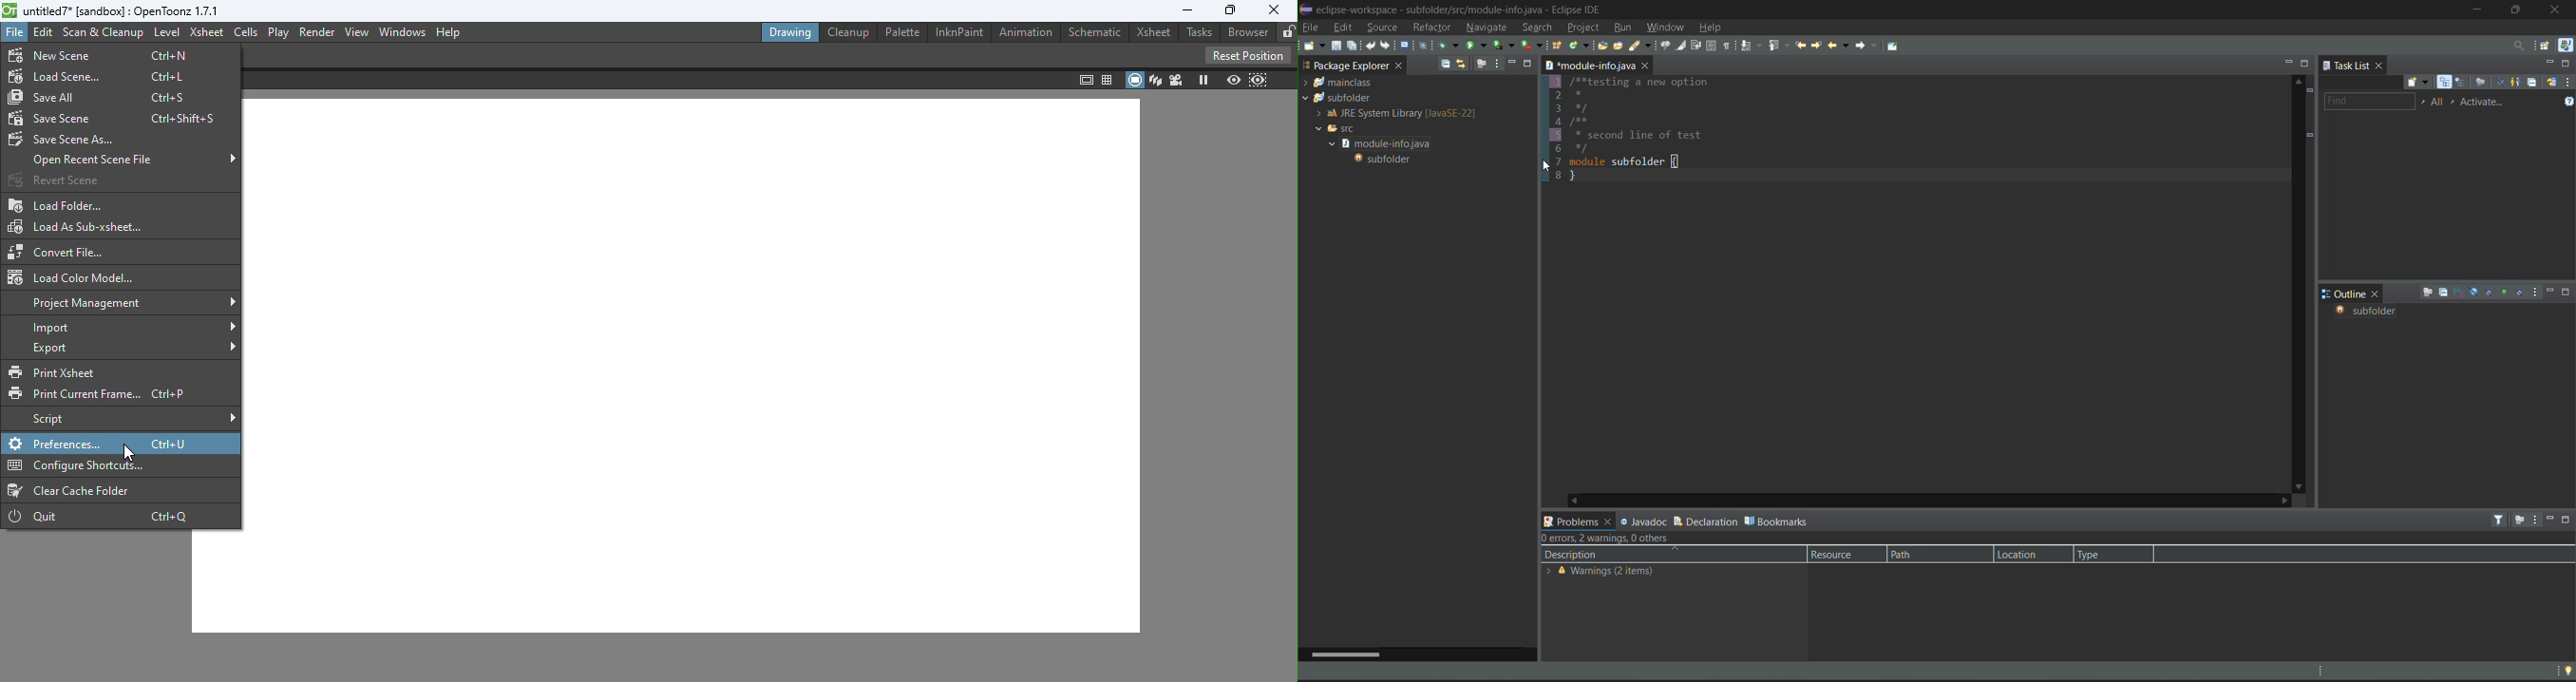  Describe the element at coordinates (166, 33) in the screenshot. I see `Level` at that location.